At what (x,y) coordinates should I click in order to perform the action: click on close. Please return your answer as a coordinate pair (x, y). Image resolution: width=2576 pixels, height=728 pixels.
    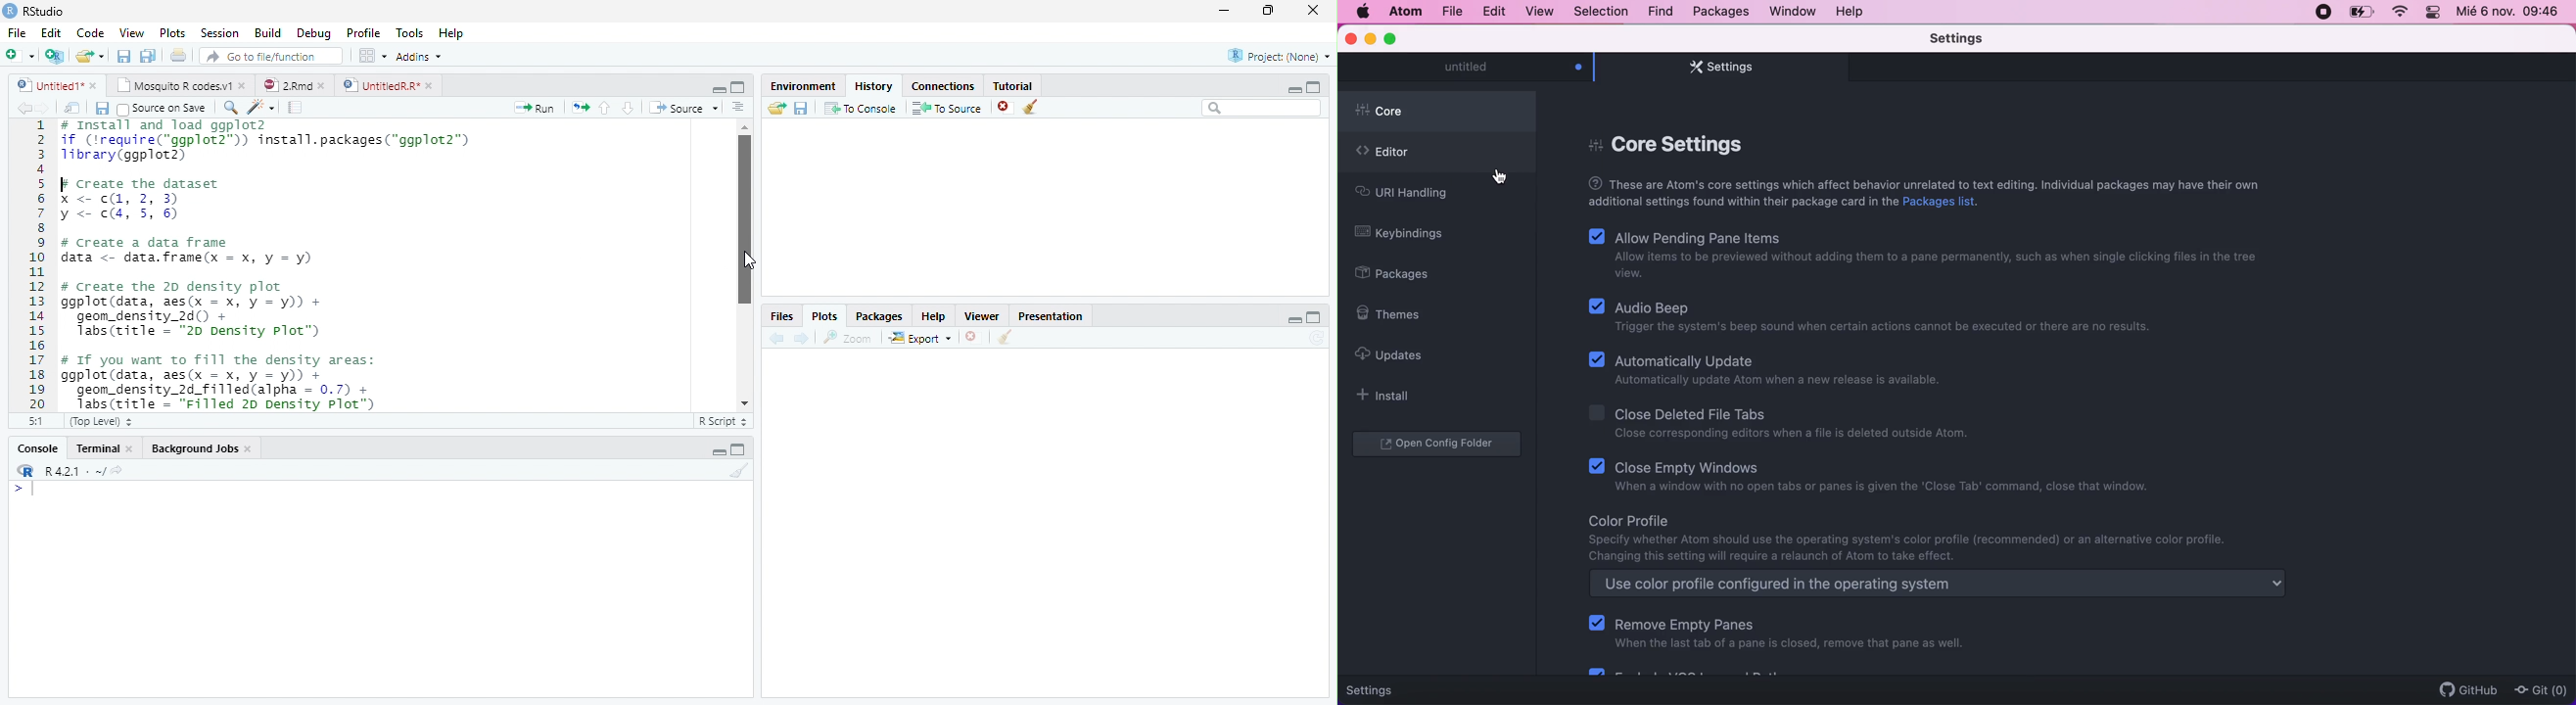
    Looking at the image, I should click on (431, 85).